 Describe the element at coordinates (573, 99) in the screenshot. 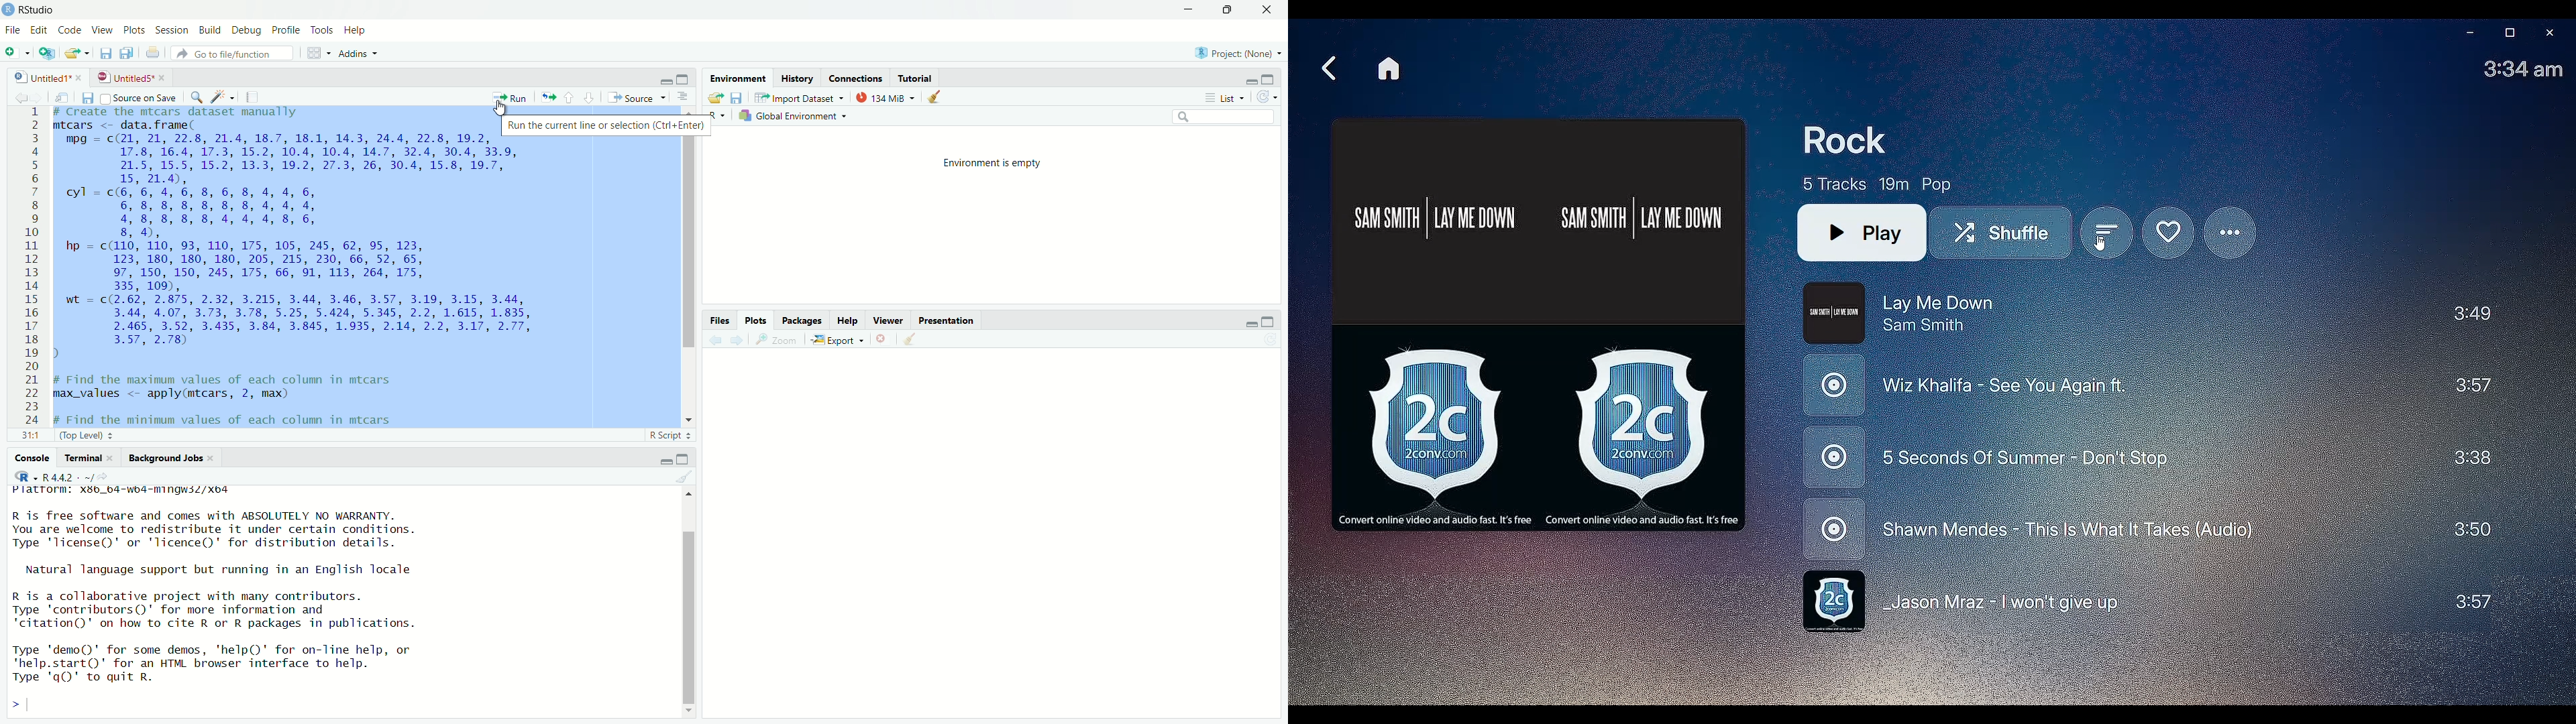

I see `upward` at that location.